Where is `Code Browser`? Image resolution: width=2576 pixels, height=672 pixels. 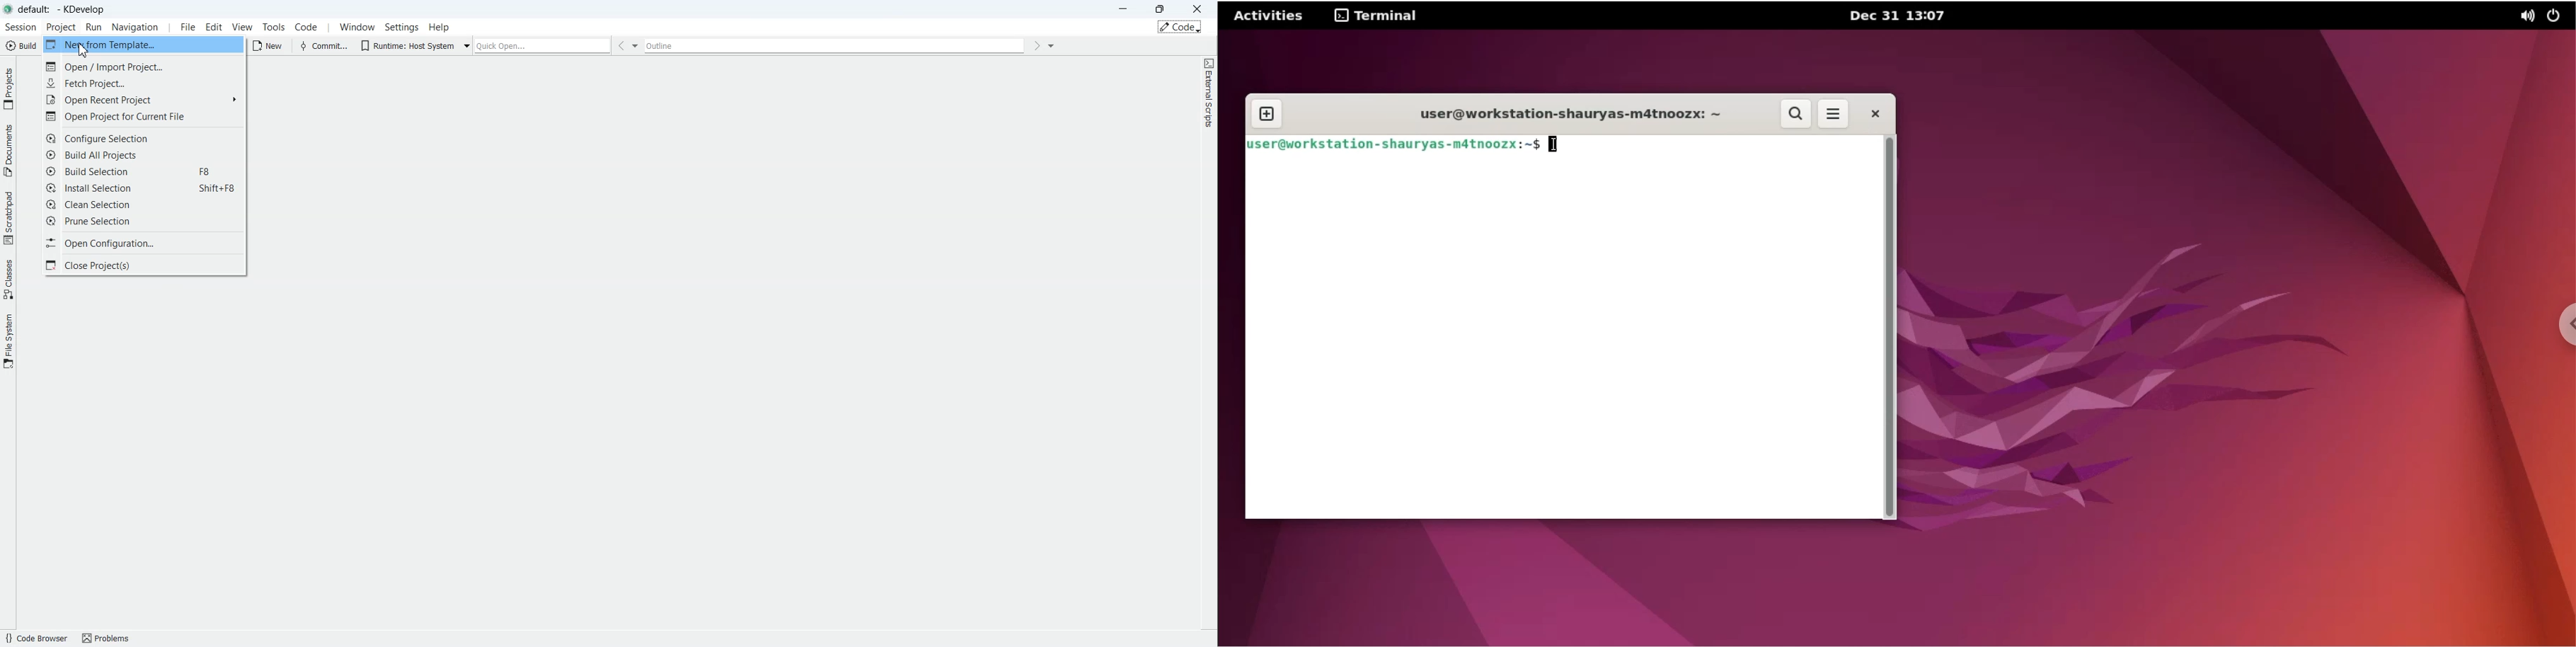
Code Browser is located at coordinates (36, 638).